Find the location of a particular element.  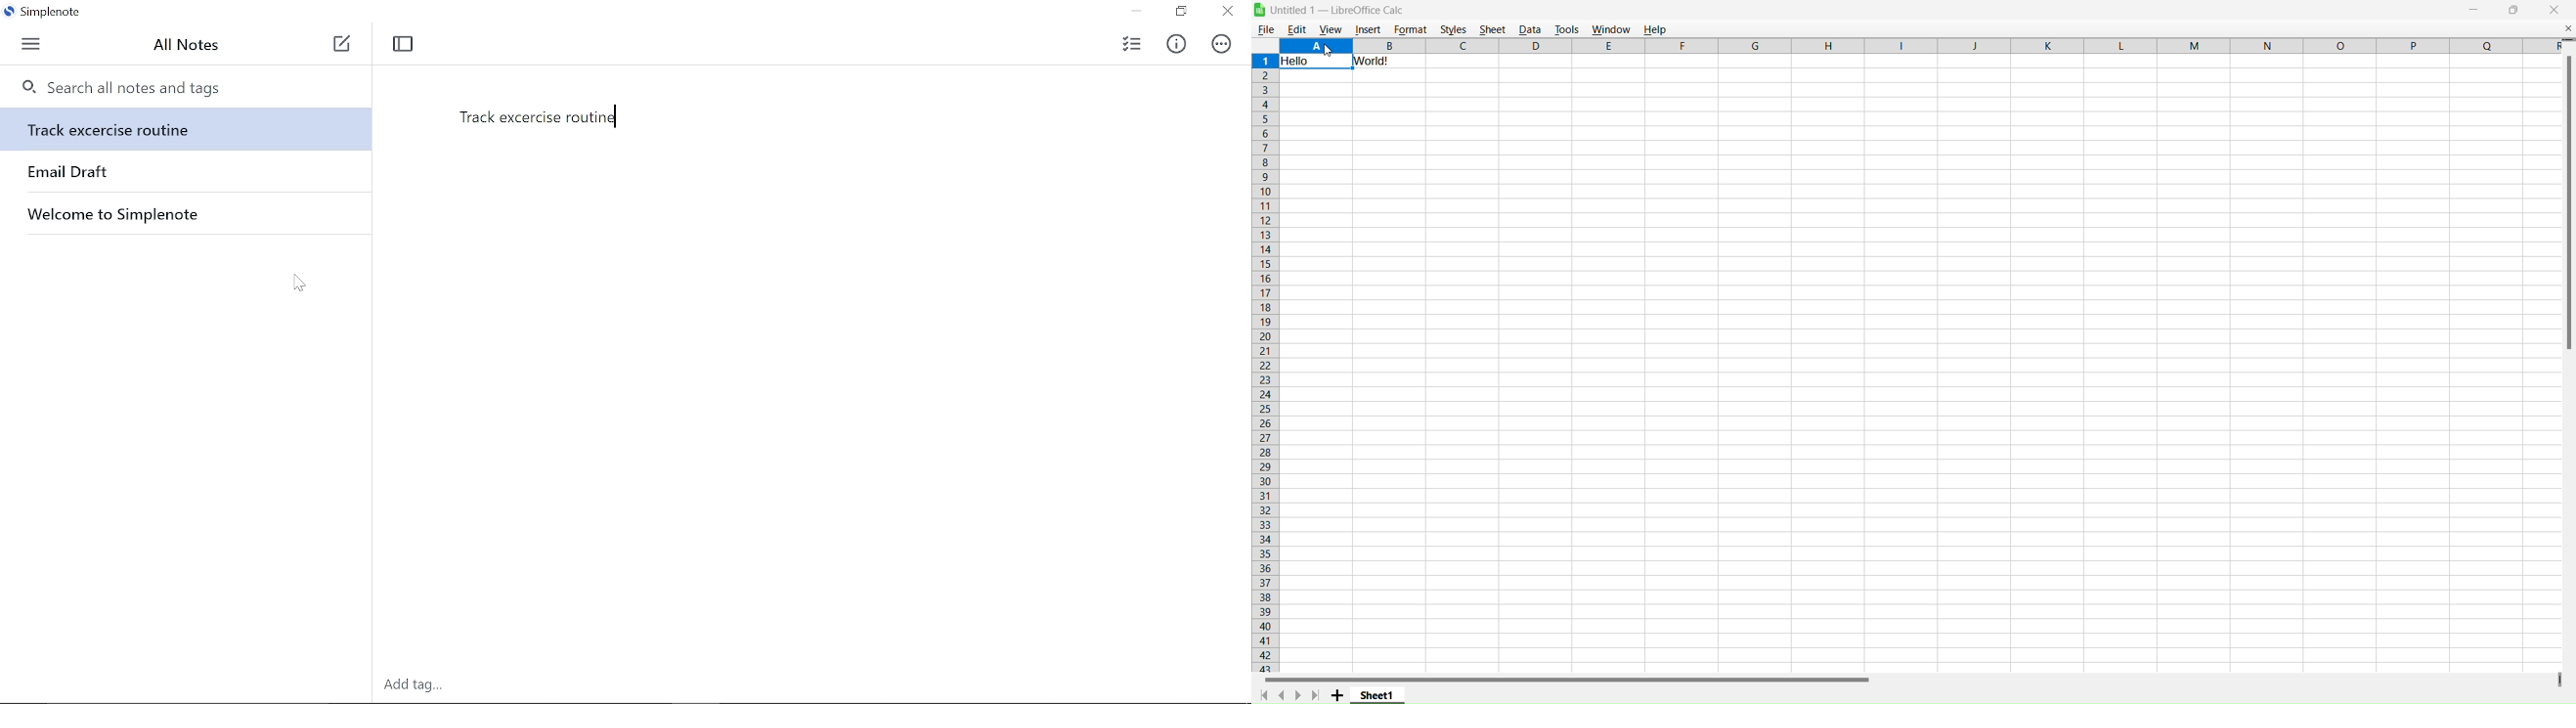

Checklist is located at coordinates (1130, 44).